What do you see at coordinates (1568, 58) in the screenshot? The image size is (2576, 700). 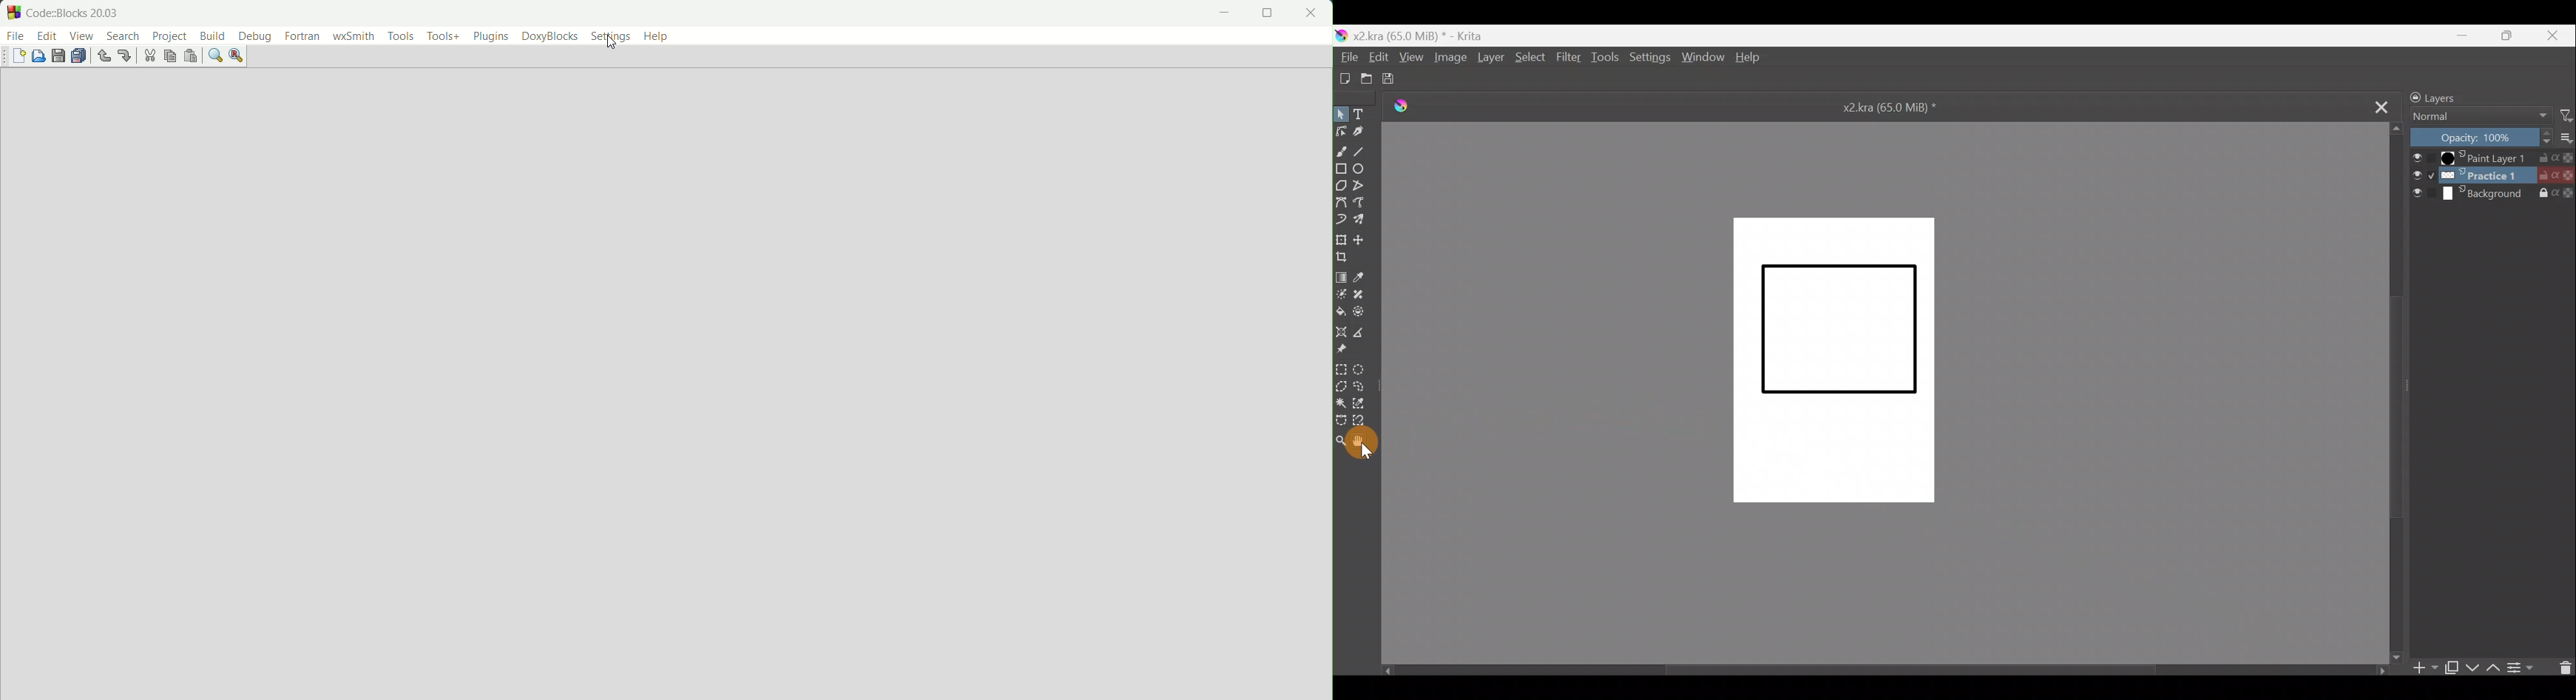 I see `Filter` at bounding box center [1568, 58].